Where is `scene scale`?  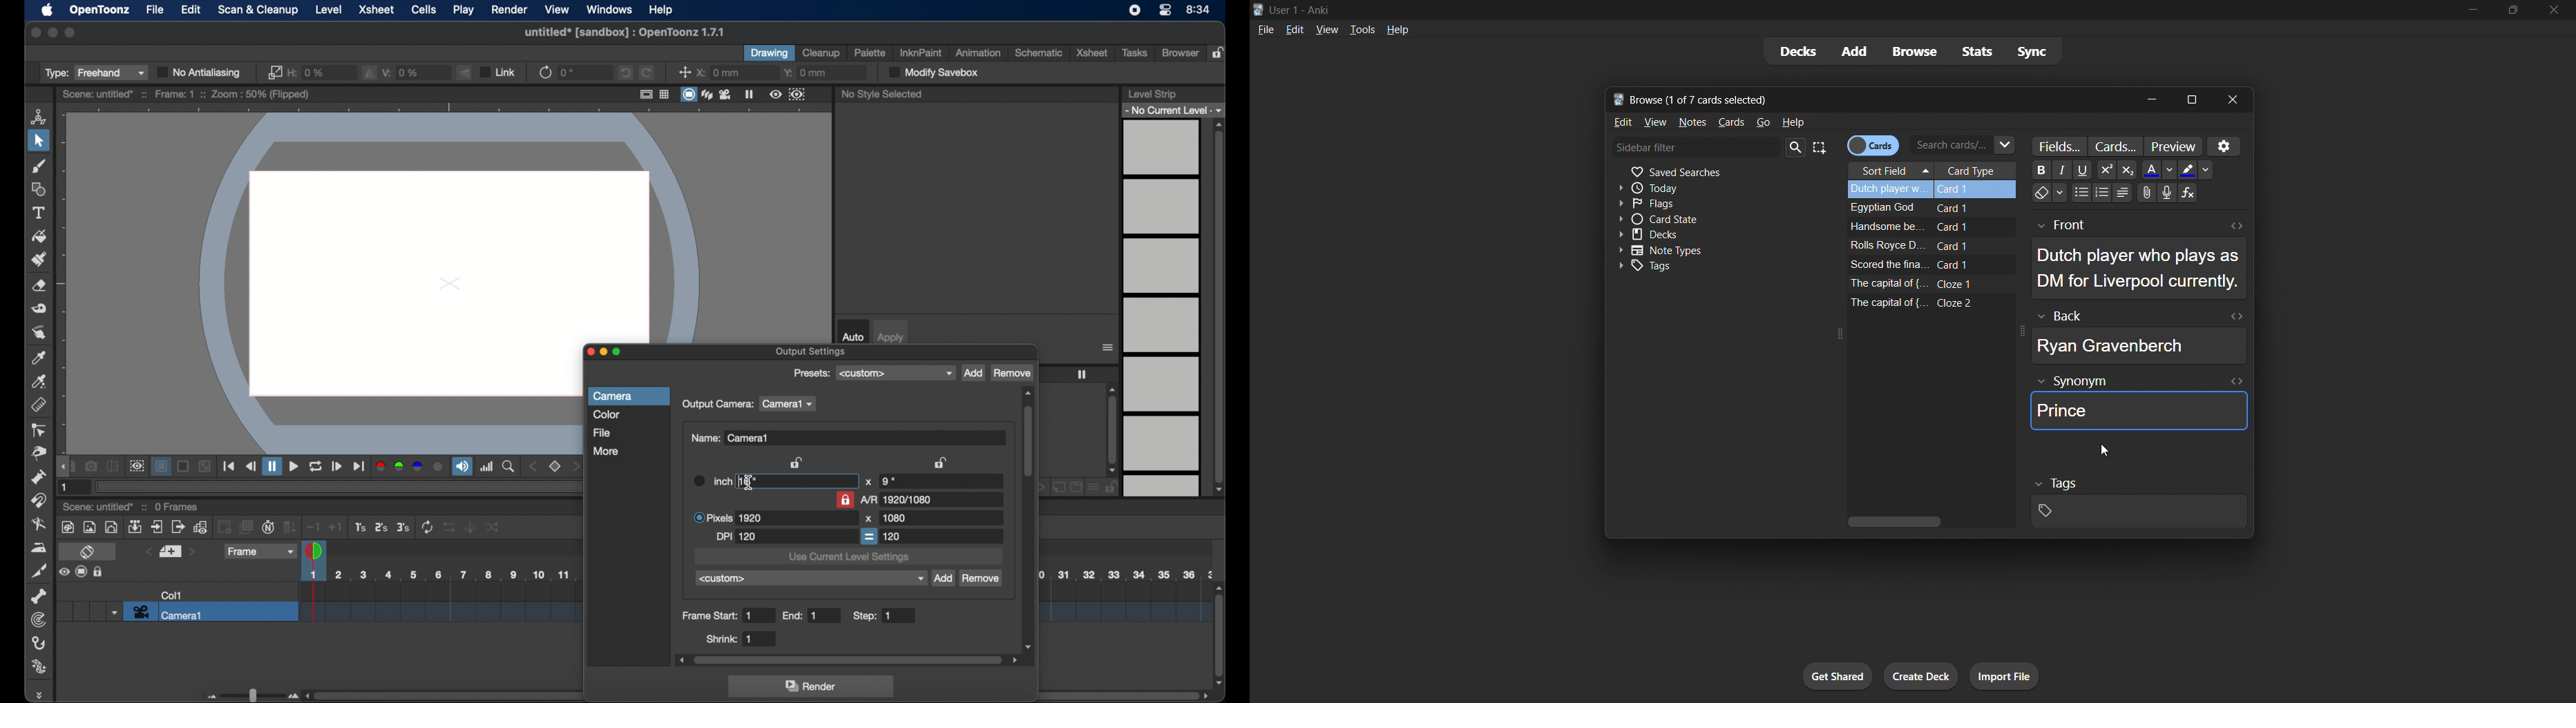 scene scale is located at coordinates (439, 603).